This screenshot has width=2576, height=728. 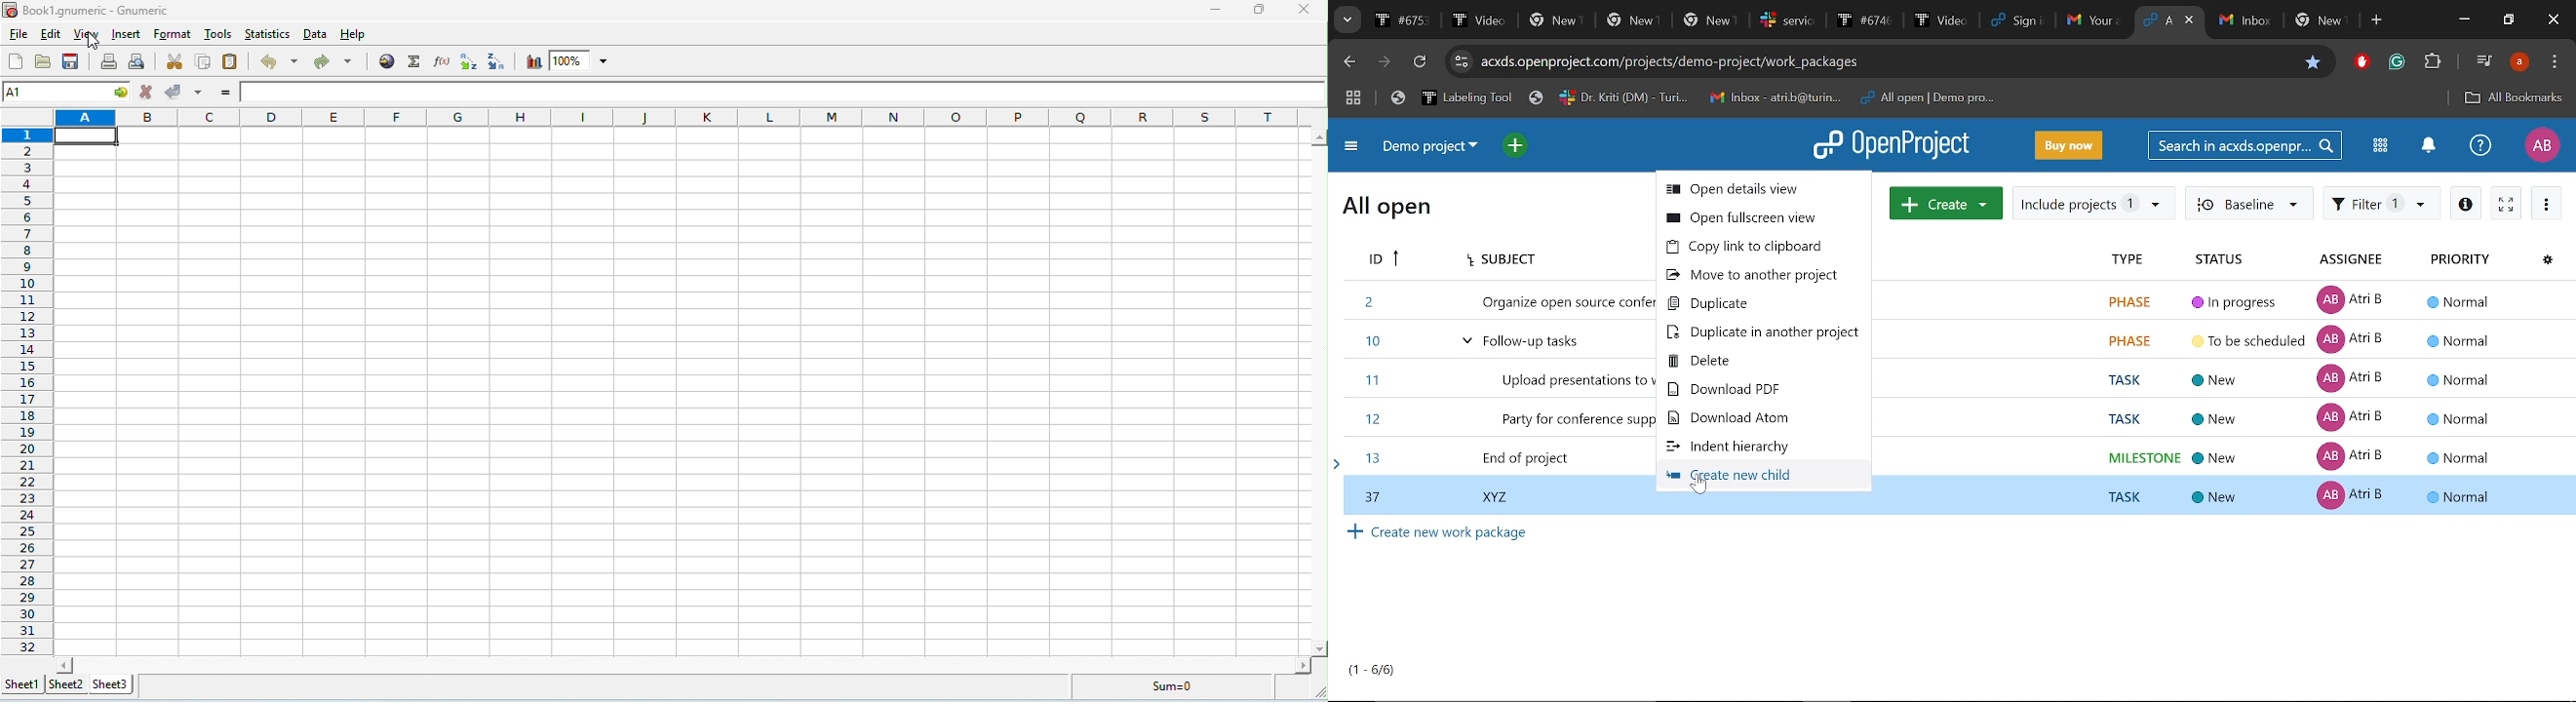 What do you see at coordinates (2191, 20) in the screenshot?
I see `Close current  tab` at bounding box center [2191, 20].